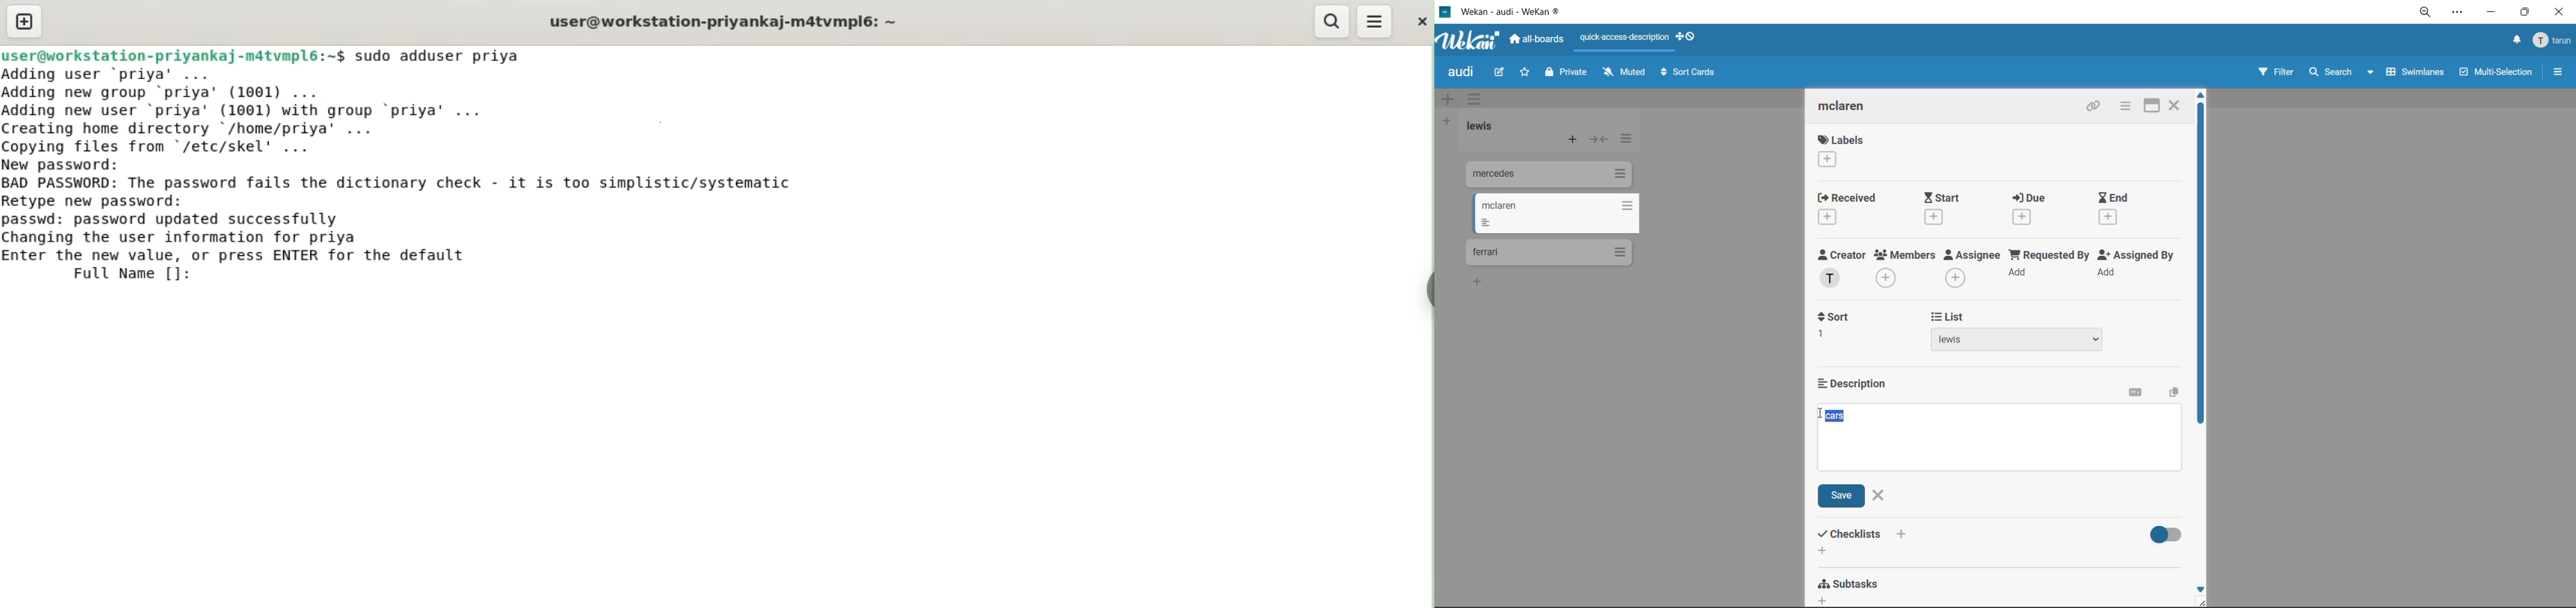 Image resolution: width=2576 pixels, height=616 pixels. I want to click on due, so click(2041, 208).